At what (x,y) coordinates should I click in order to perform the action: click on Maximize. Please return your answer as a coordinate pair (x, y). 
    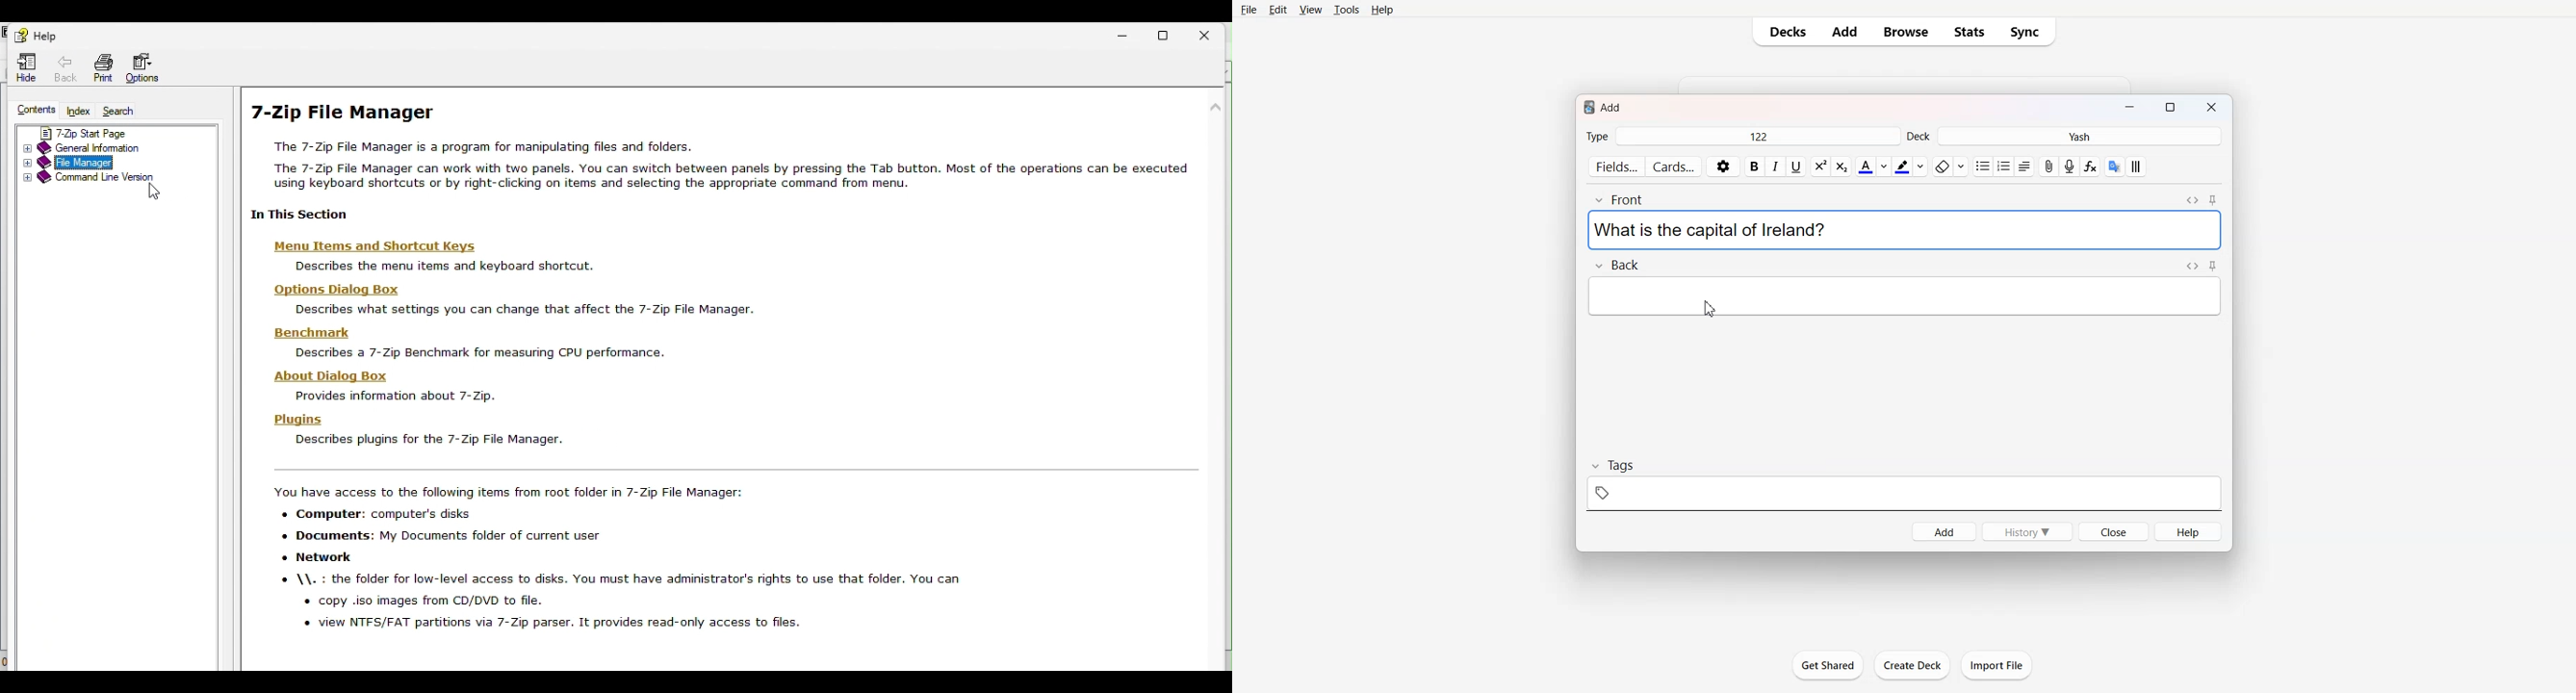
    Looking at the image, I should click on (2173, 109).